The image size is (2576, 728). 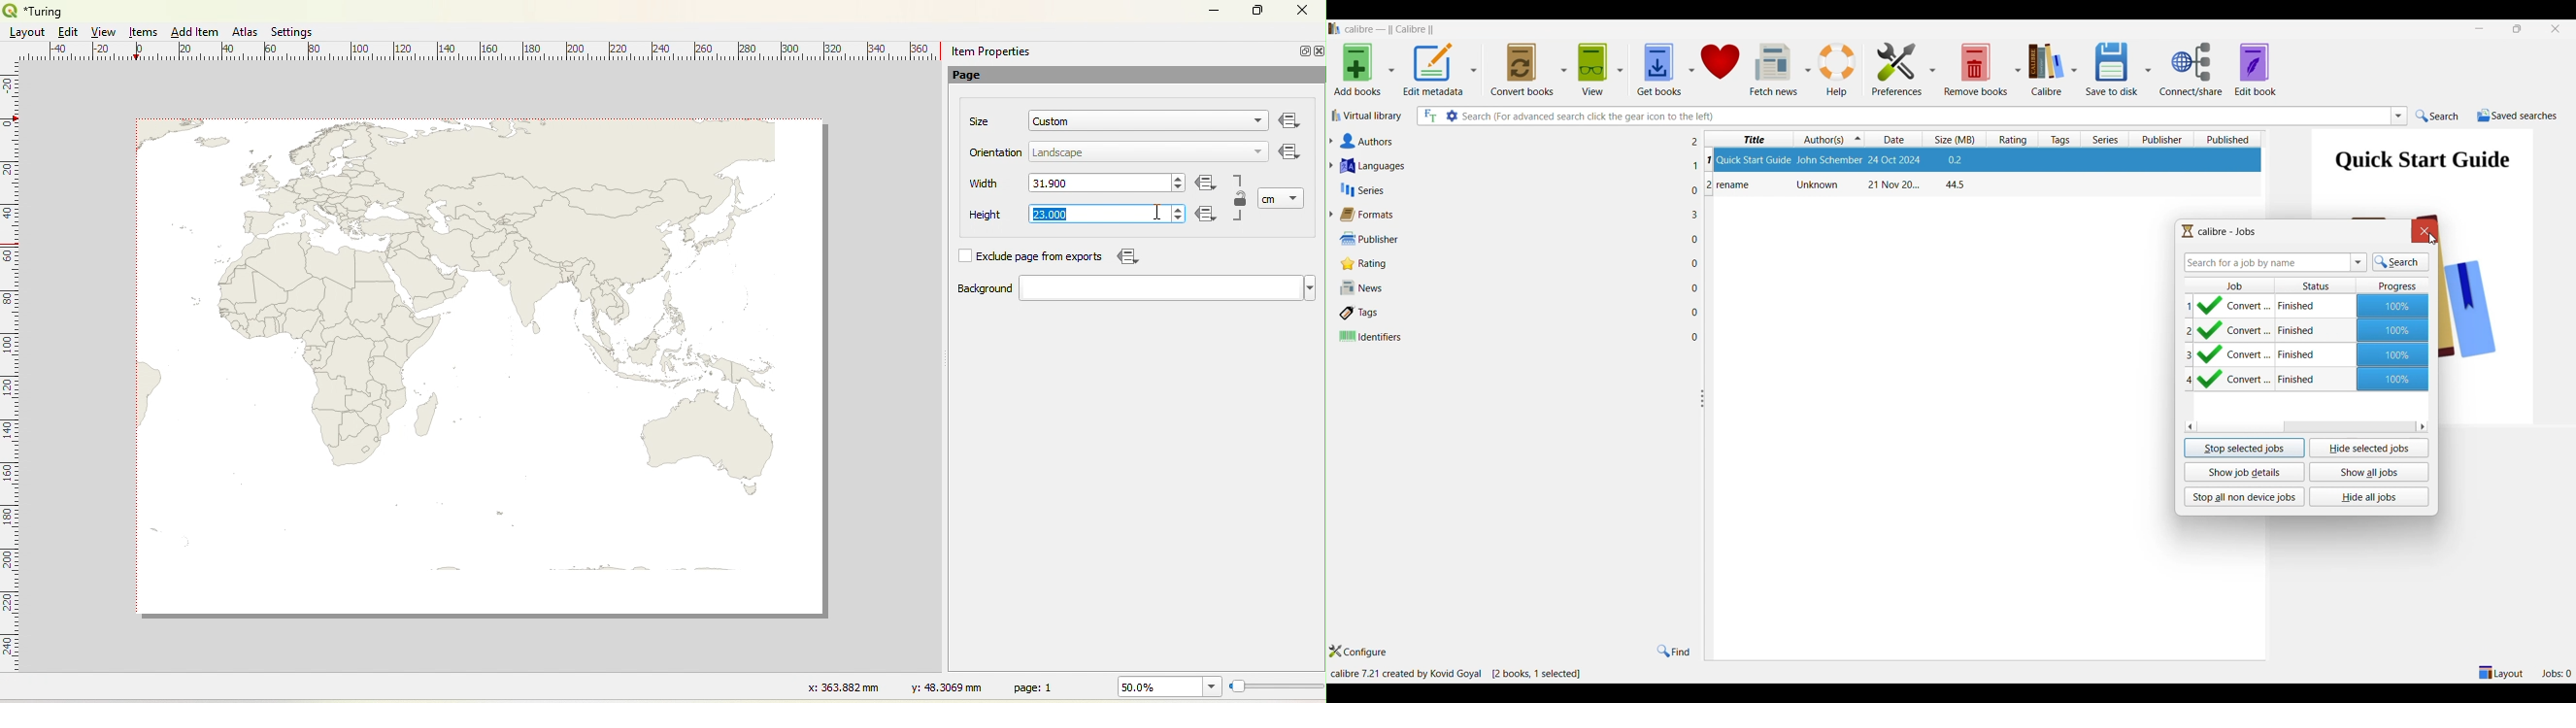 I want to click on Edit metadata options, so click(x=1473, y=70).